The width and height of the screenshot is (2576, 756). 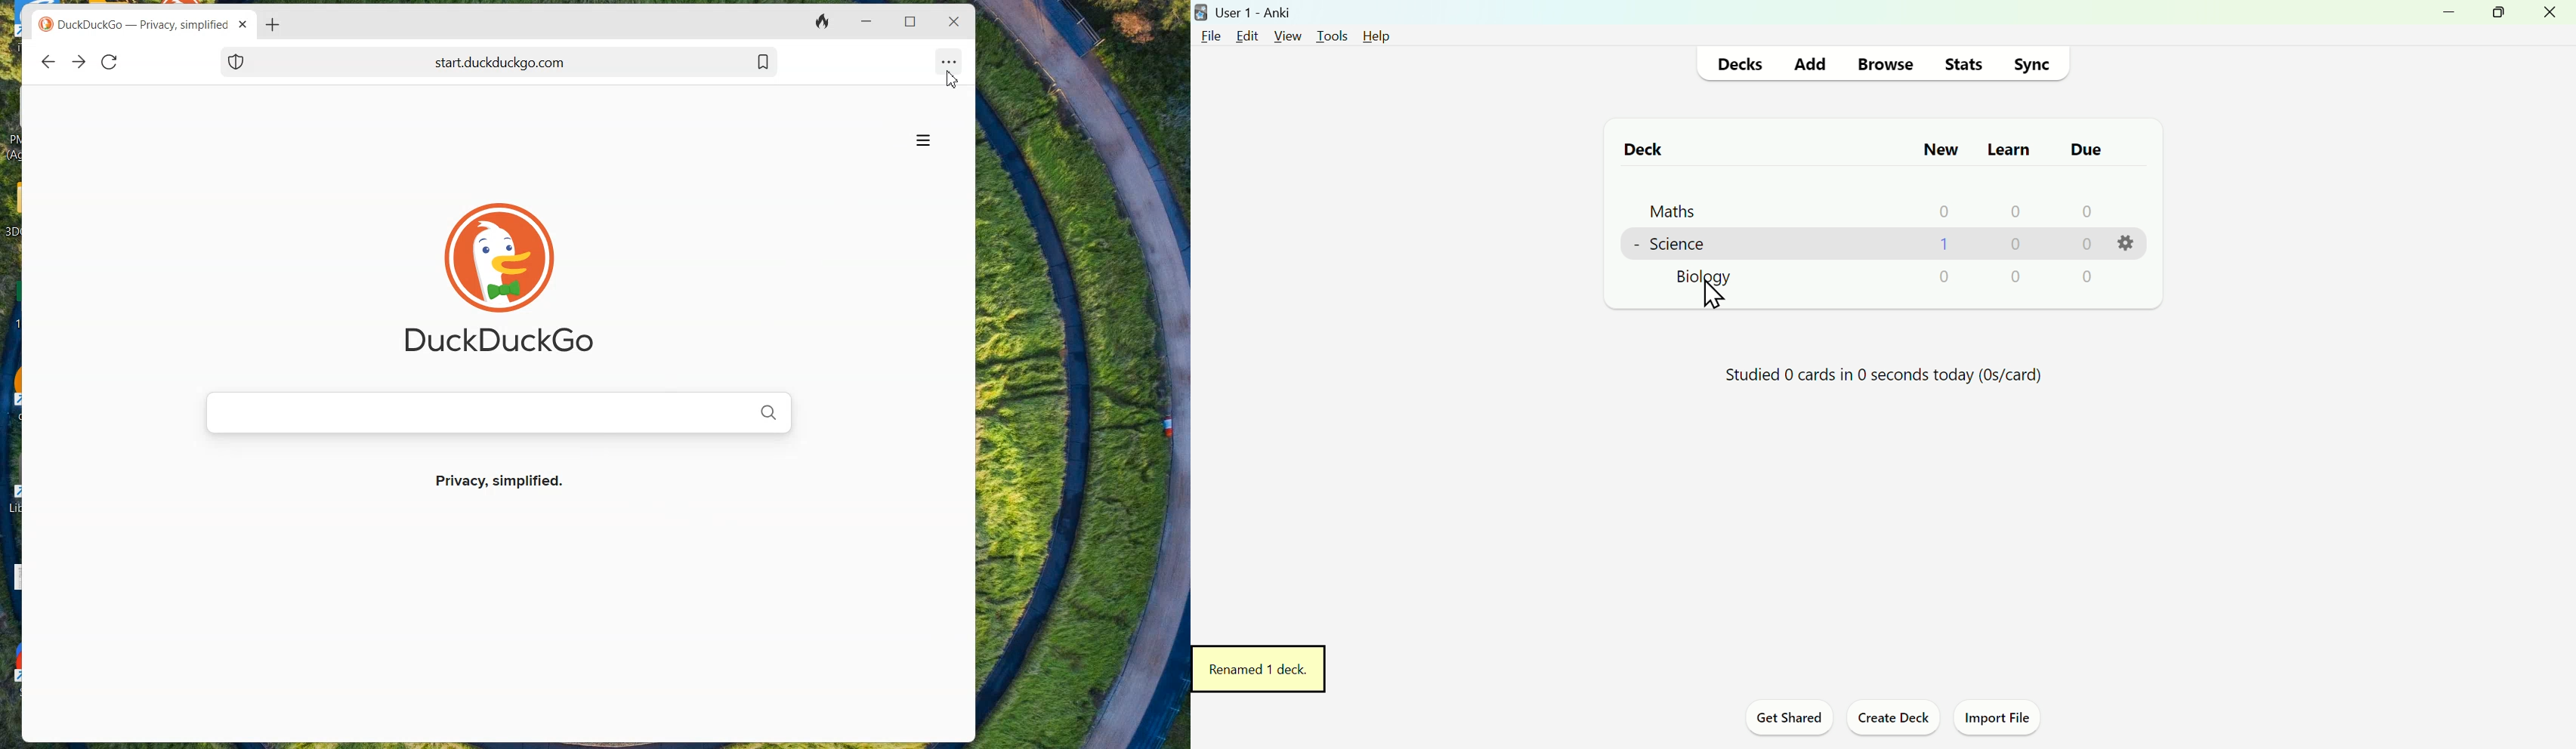 I want to click on Close, so click(x=2553, y=17).